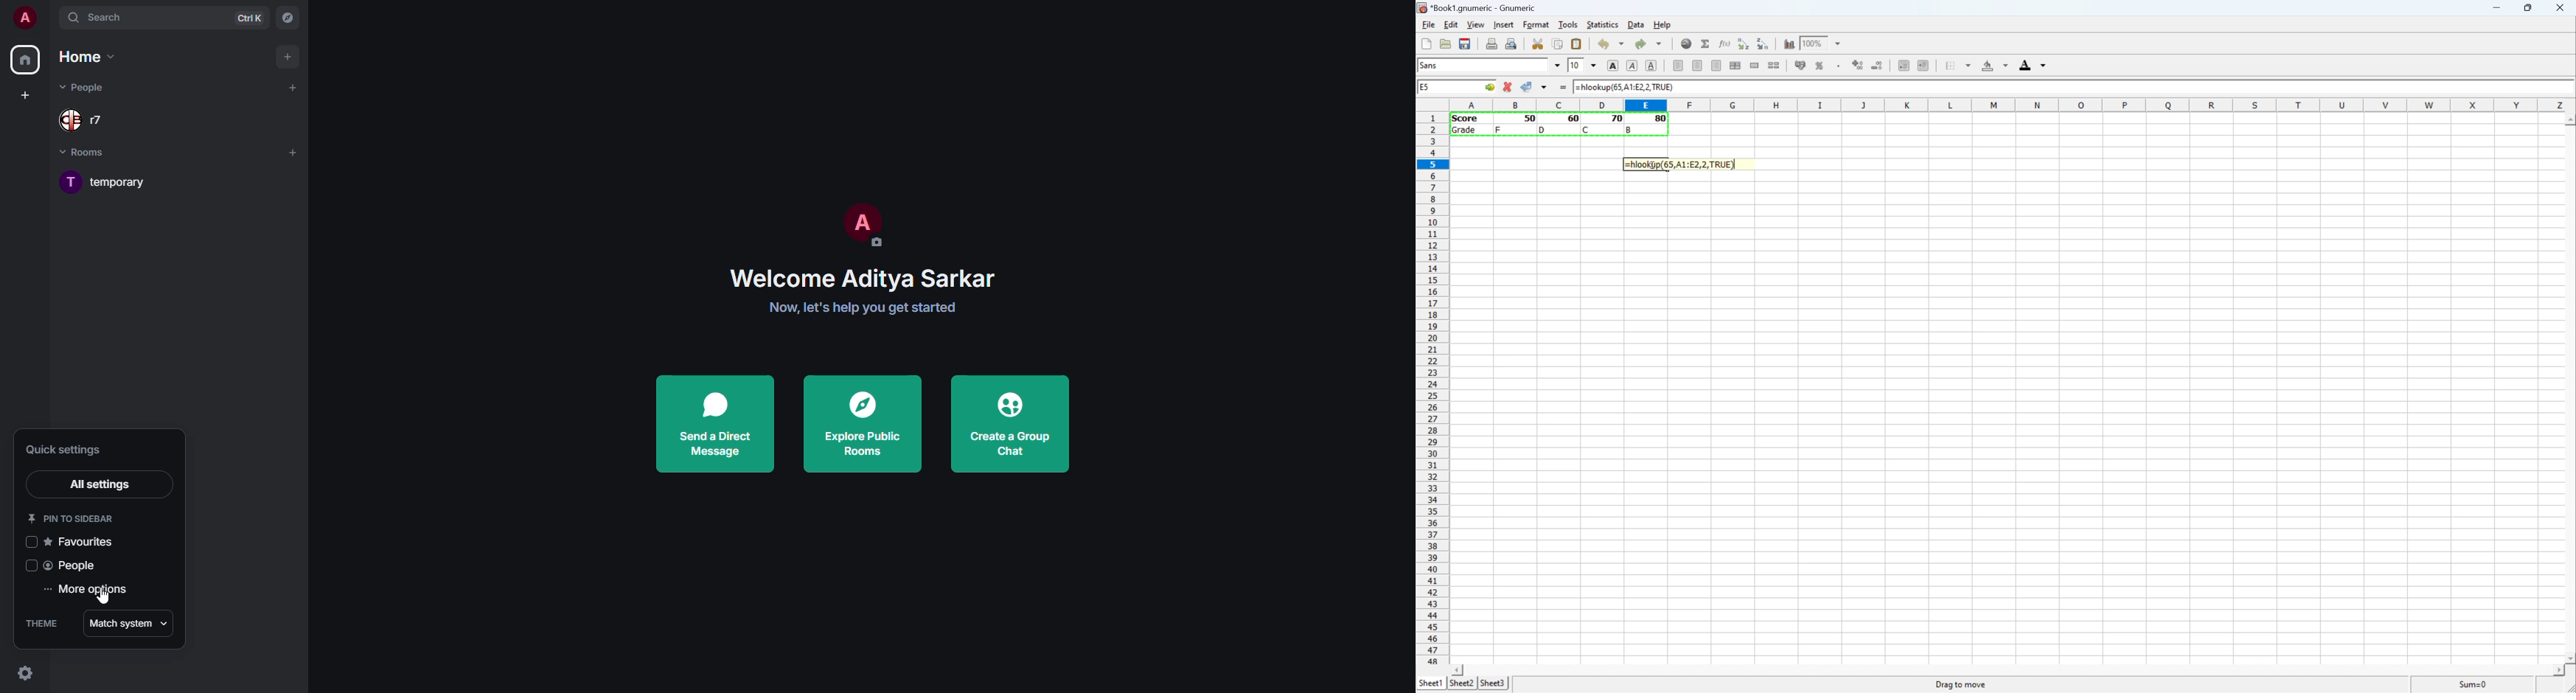  Describe the element at coordinates (1536, 23) in the screenshot. I see `Format` at that location.